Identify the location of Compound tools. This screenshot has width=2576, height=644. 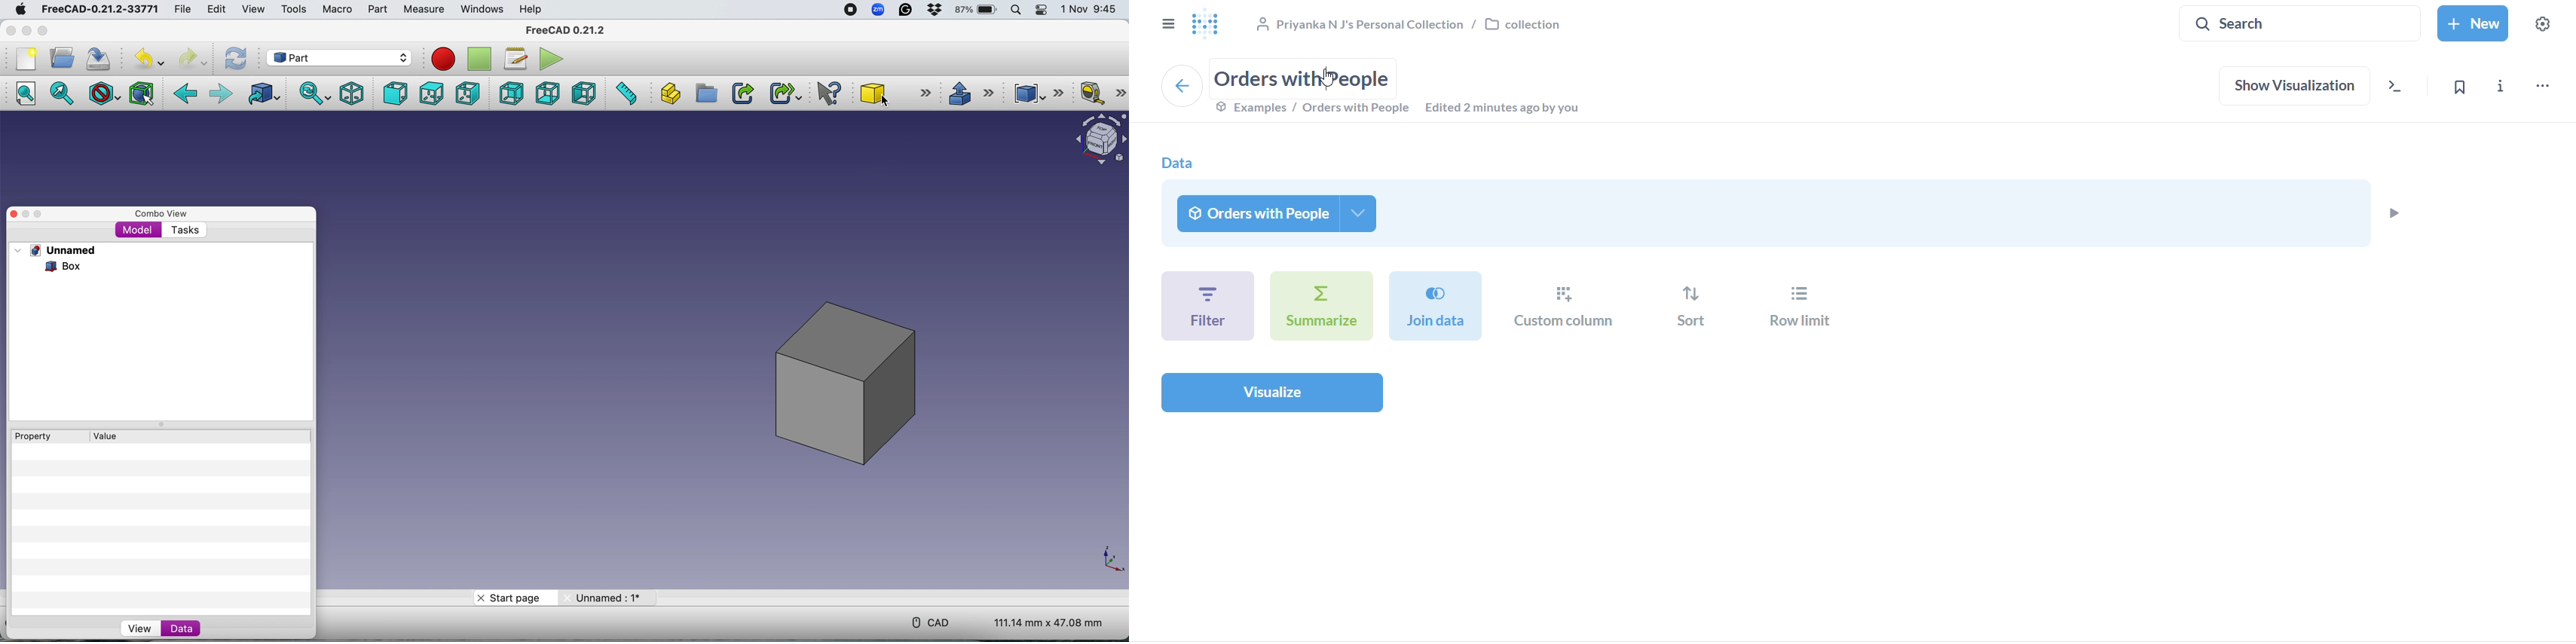
(1036, 93).